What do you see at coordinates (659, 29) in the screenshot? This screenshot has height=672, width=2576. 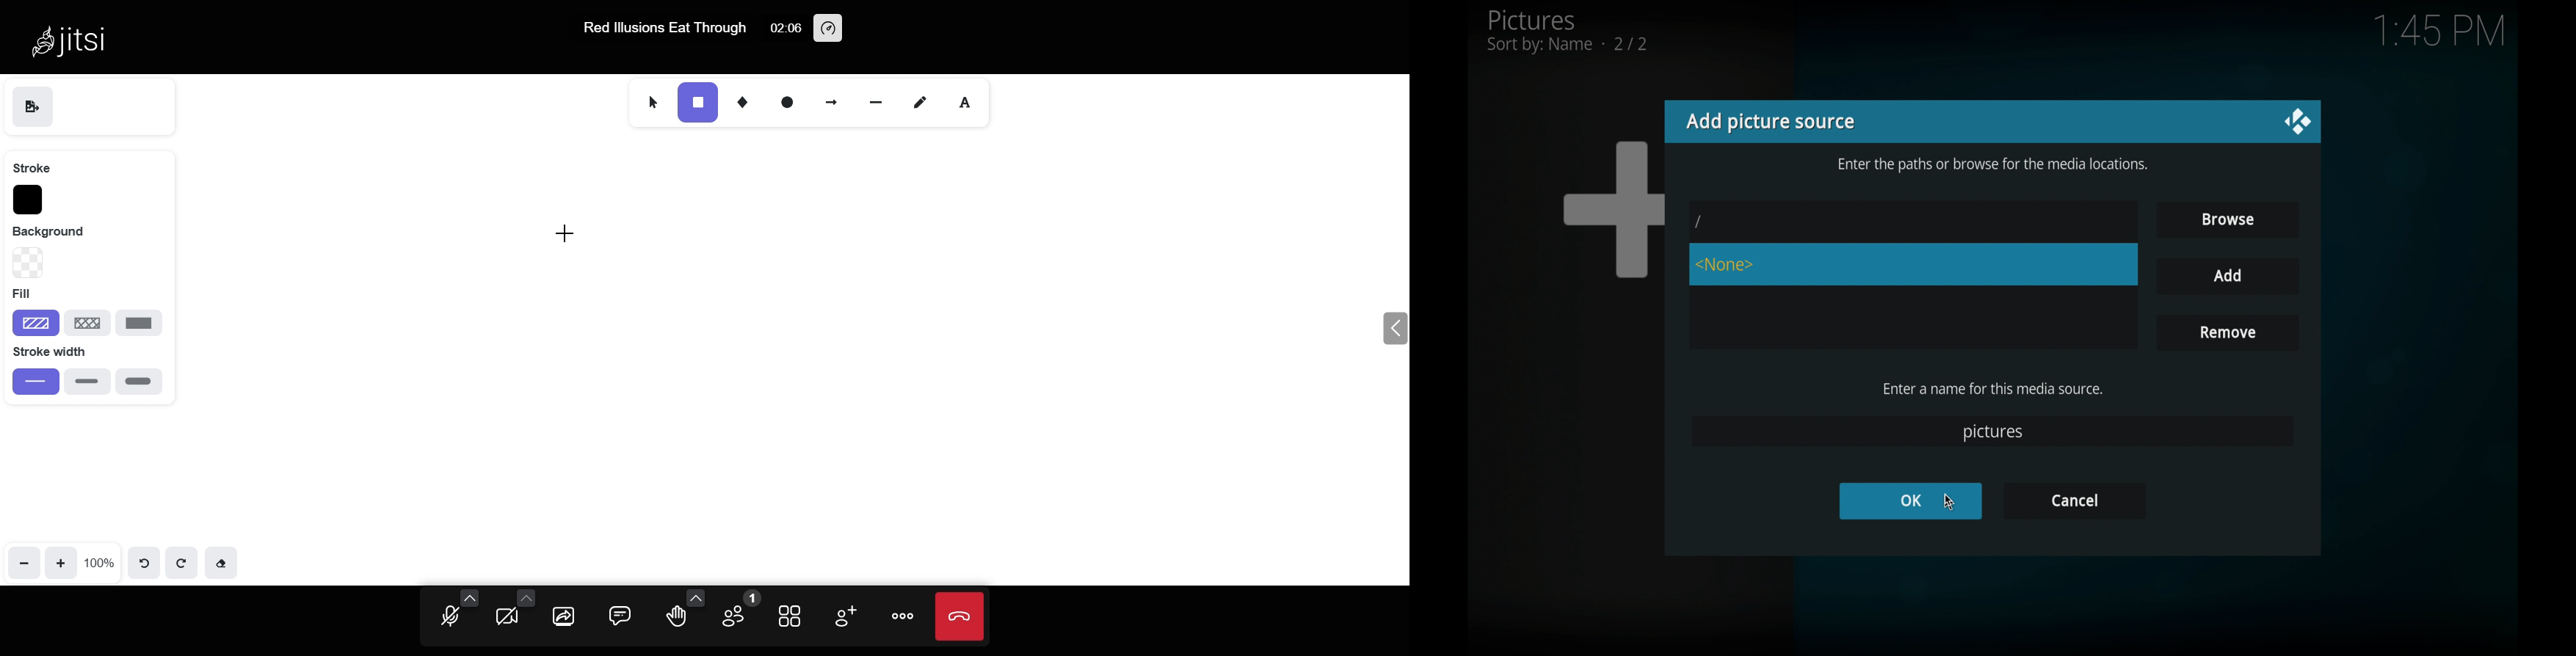 I see `Red lllusions Eat Through` at bounding box center [659, 29].